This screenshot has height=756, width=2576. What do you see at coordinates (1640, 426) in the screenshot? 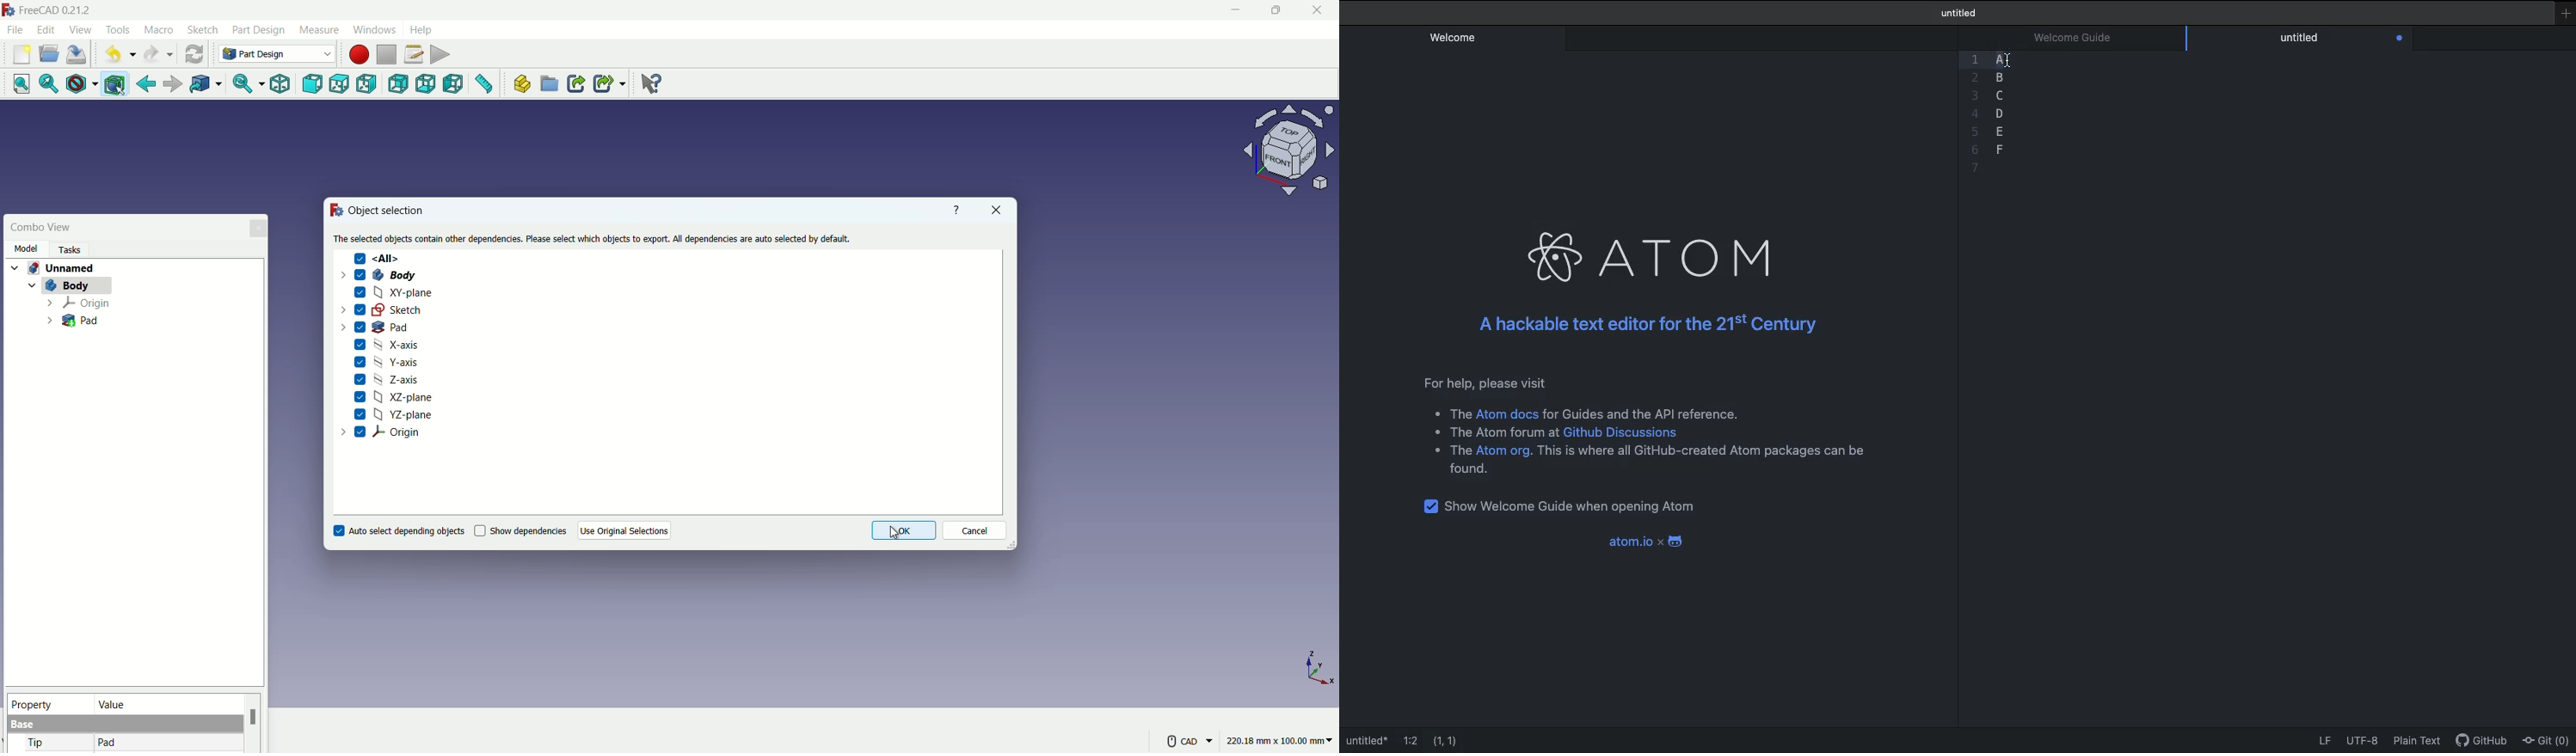
I see `Instructional text` at bounding box center [1640, 426].